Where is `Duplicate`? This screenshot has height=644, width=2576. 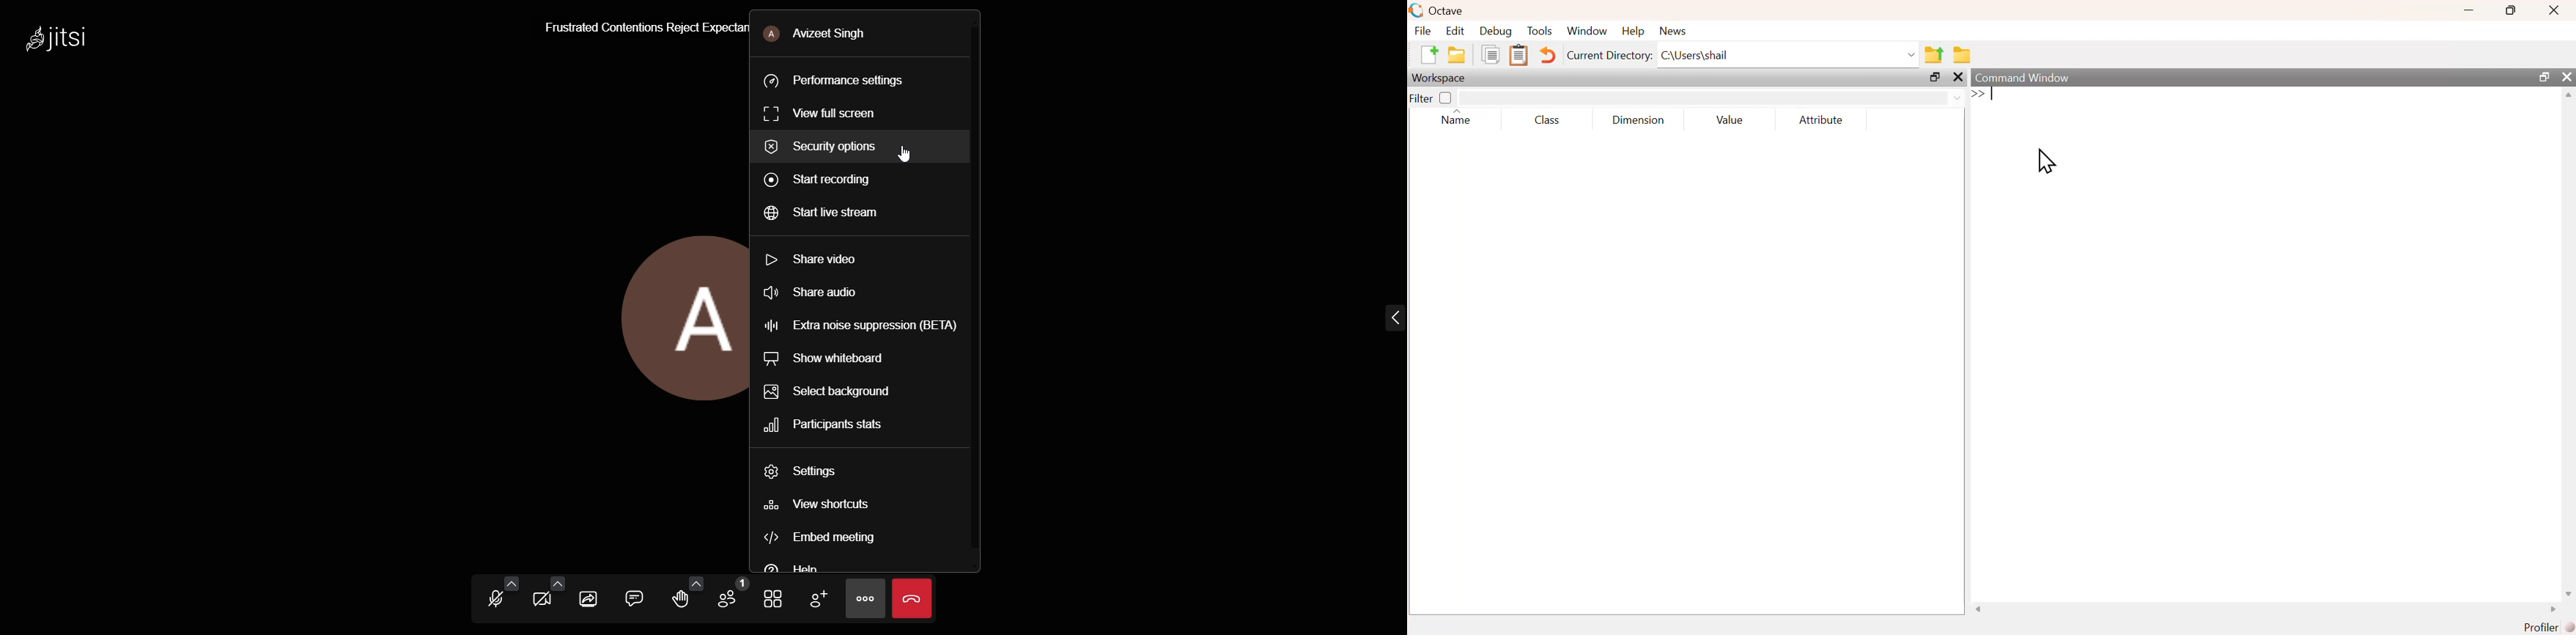 Duplicate is located at coordinates (1489, 54).